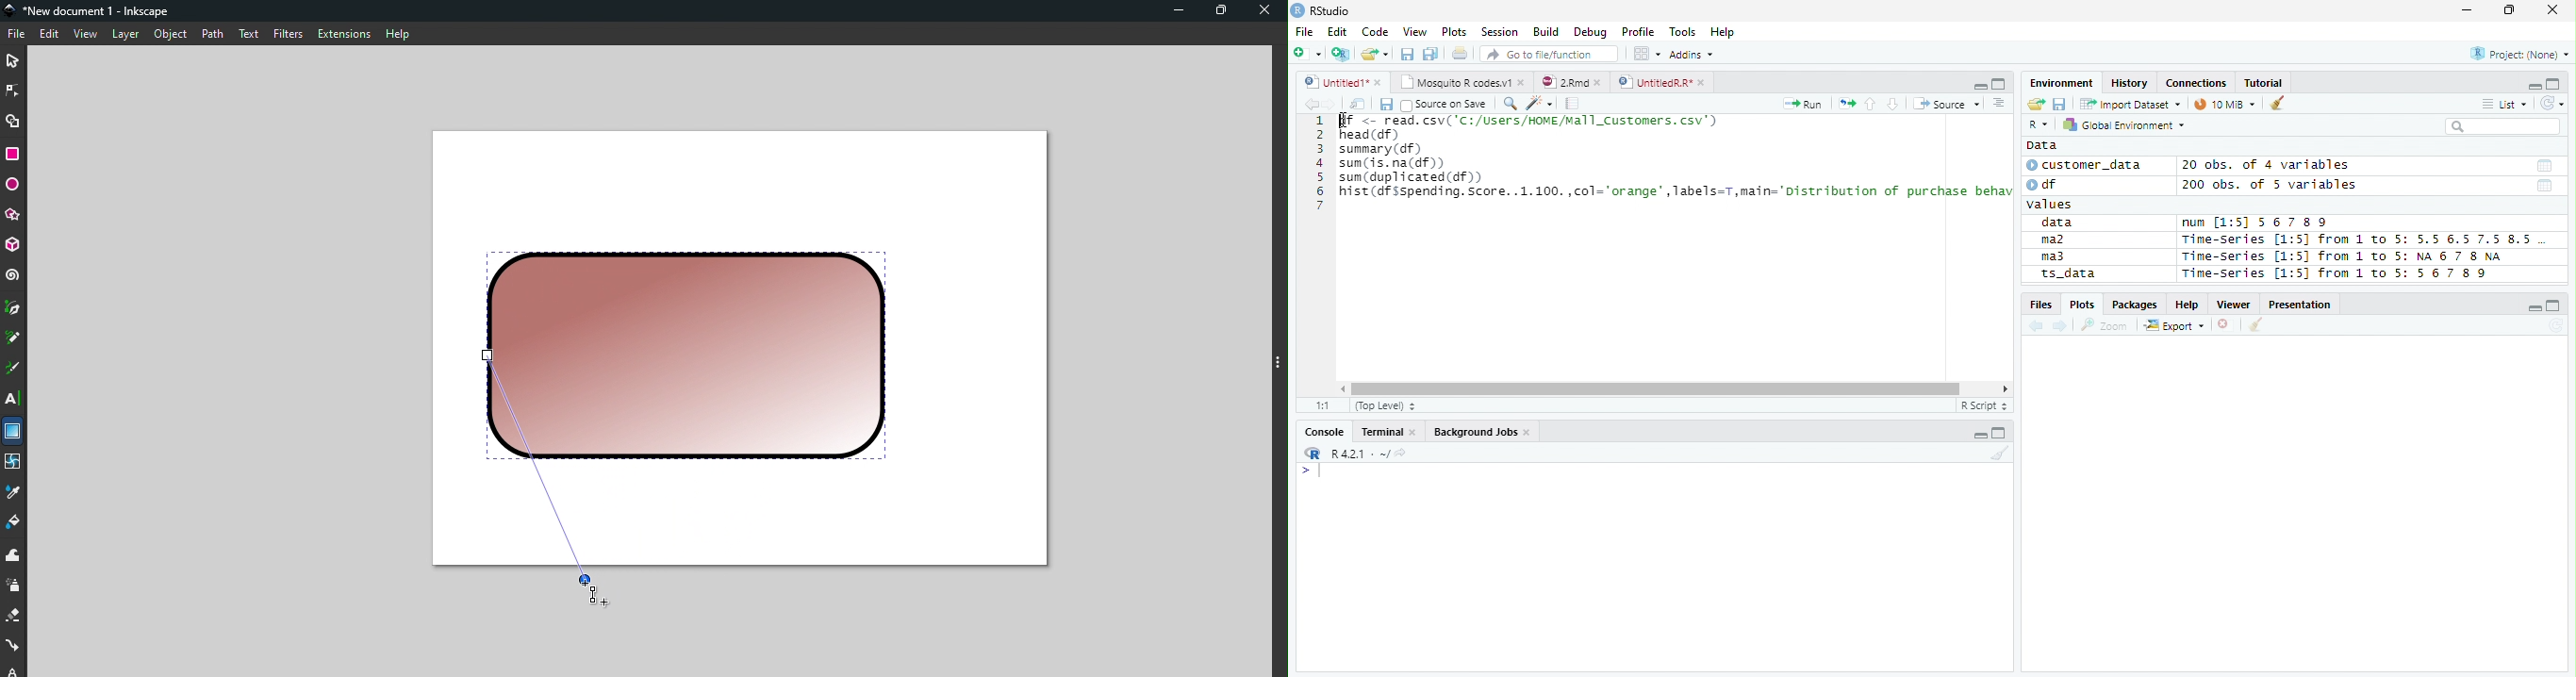  What do you see at coordinates (1573, 83) in the screenshot?
I see `2.Rmd` at bounding box center [1573, 83].